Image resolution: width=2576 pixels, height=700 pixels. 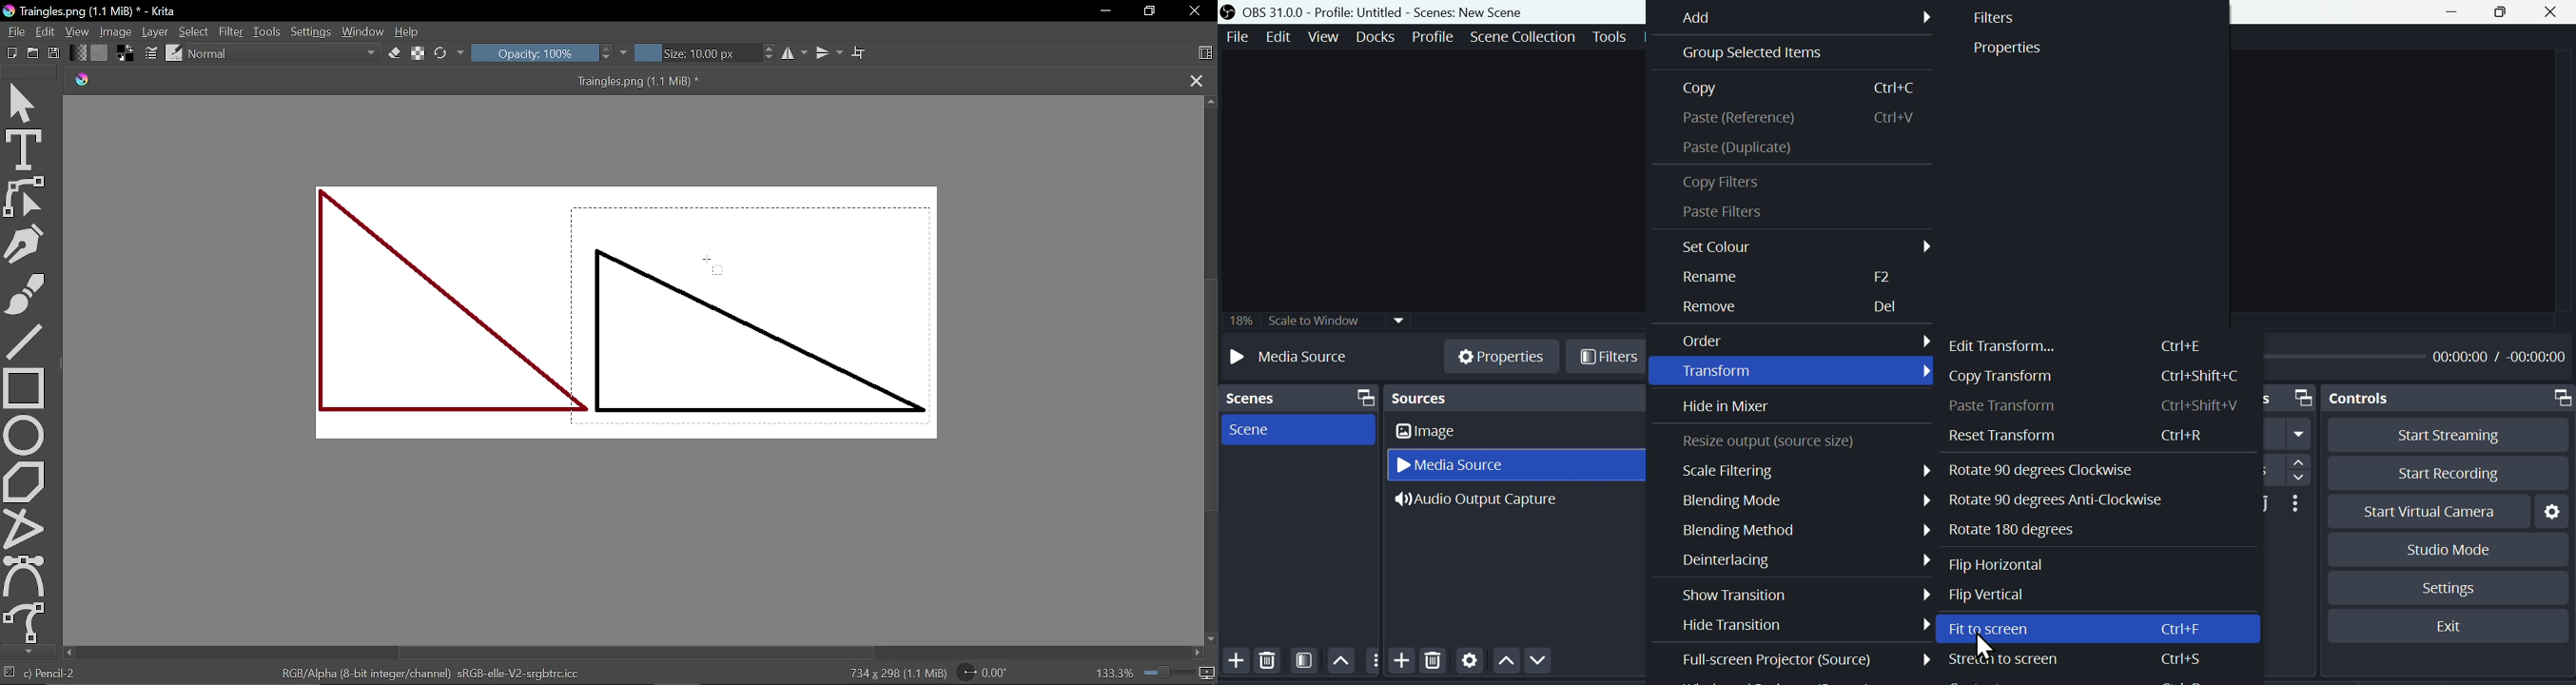 I want to click on Move up, so click(x=1341, y=662).